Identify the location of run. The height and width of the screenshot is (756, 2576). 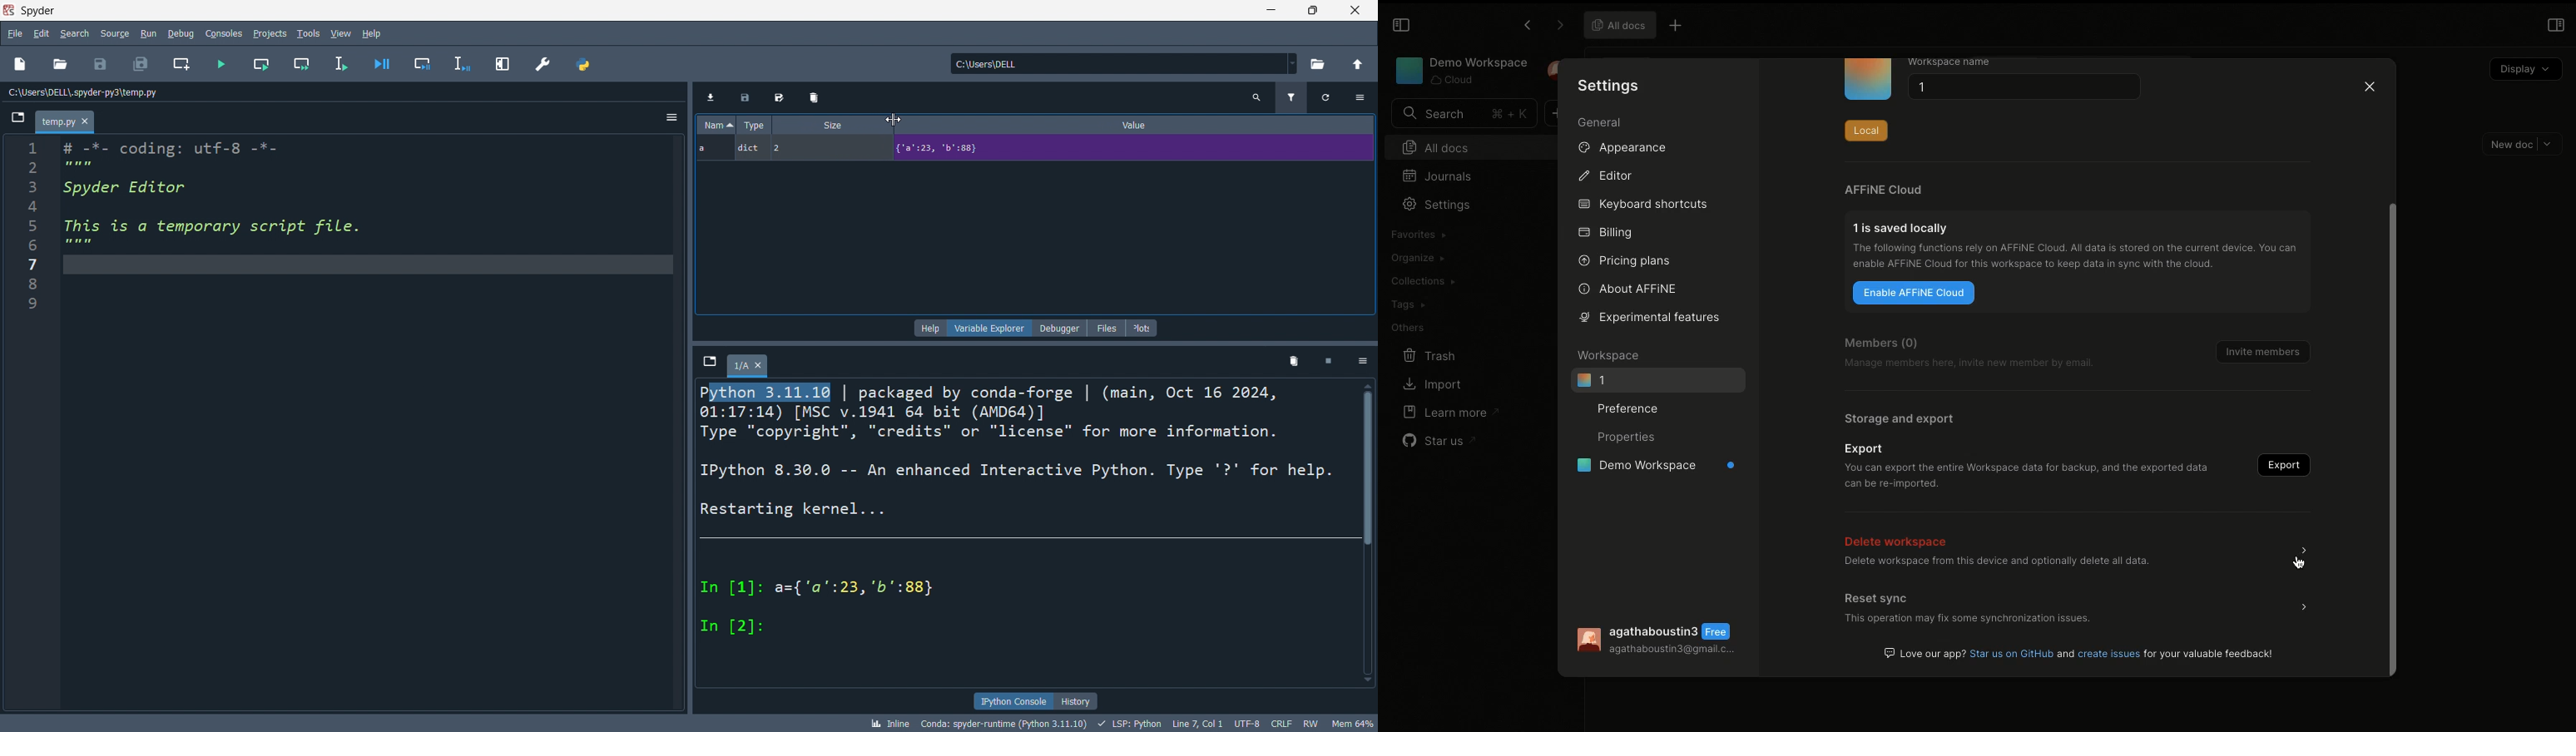
(149, 32).